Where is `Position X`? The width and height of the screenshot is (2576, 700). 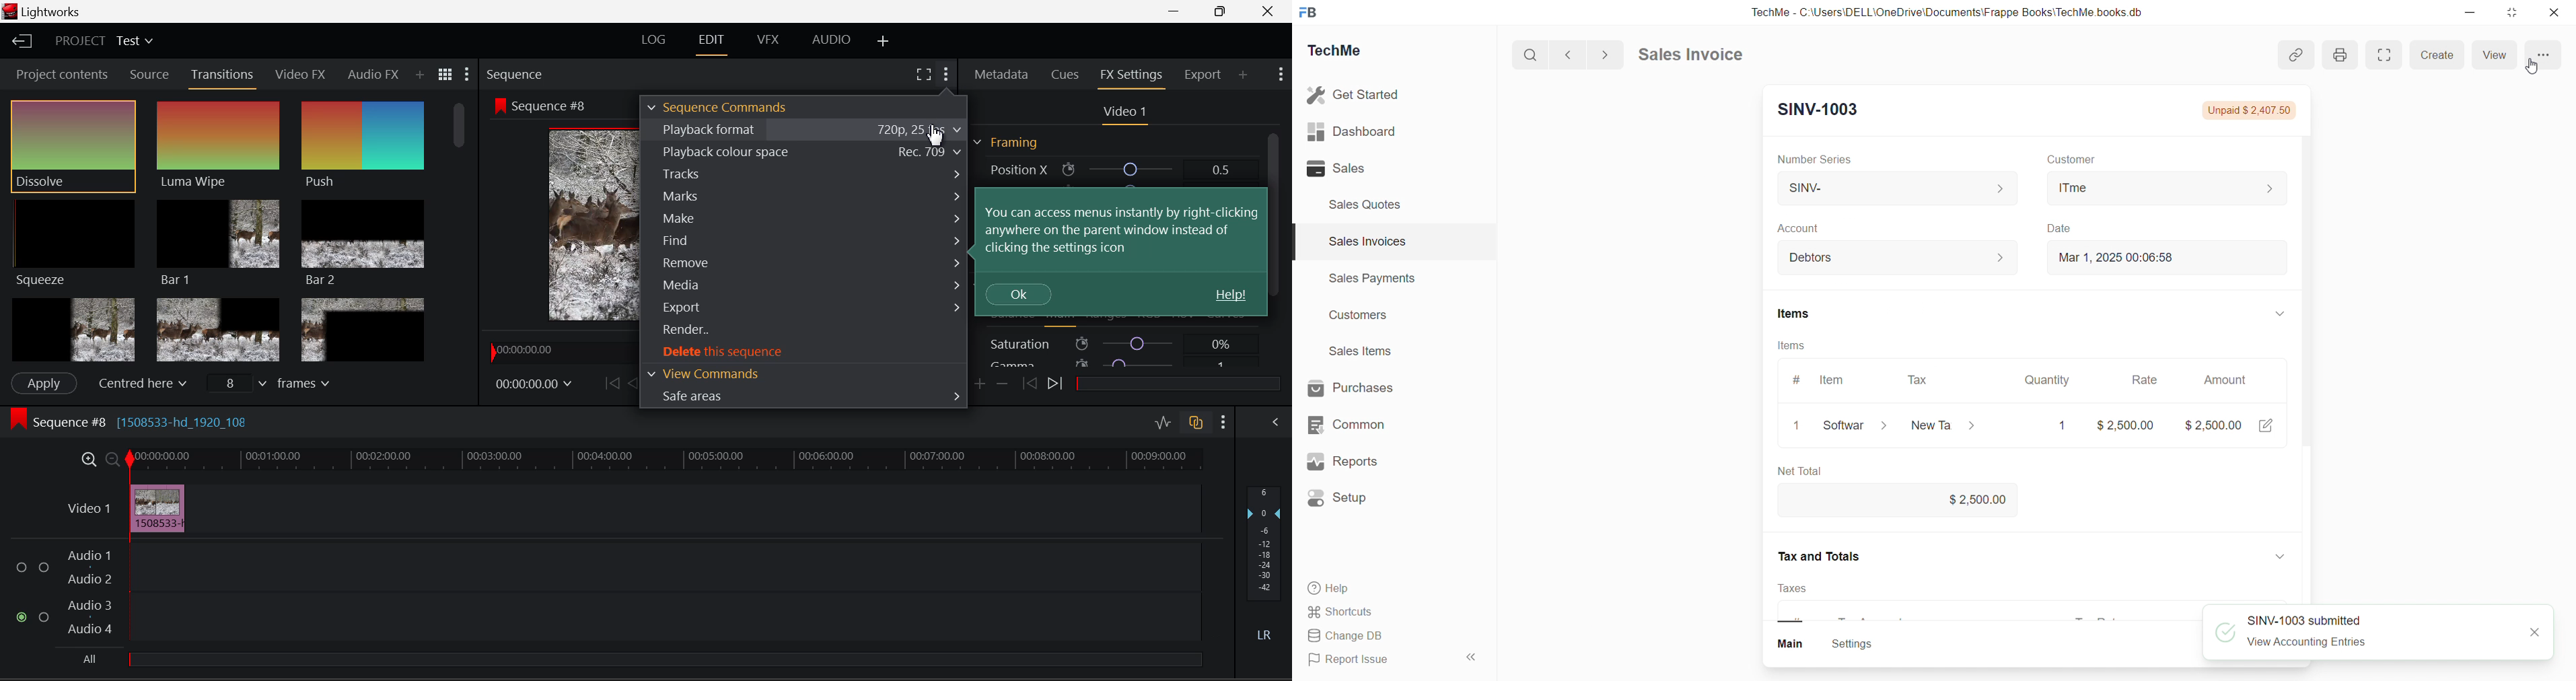
Position X is located at coordinates (1110, 168).